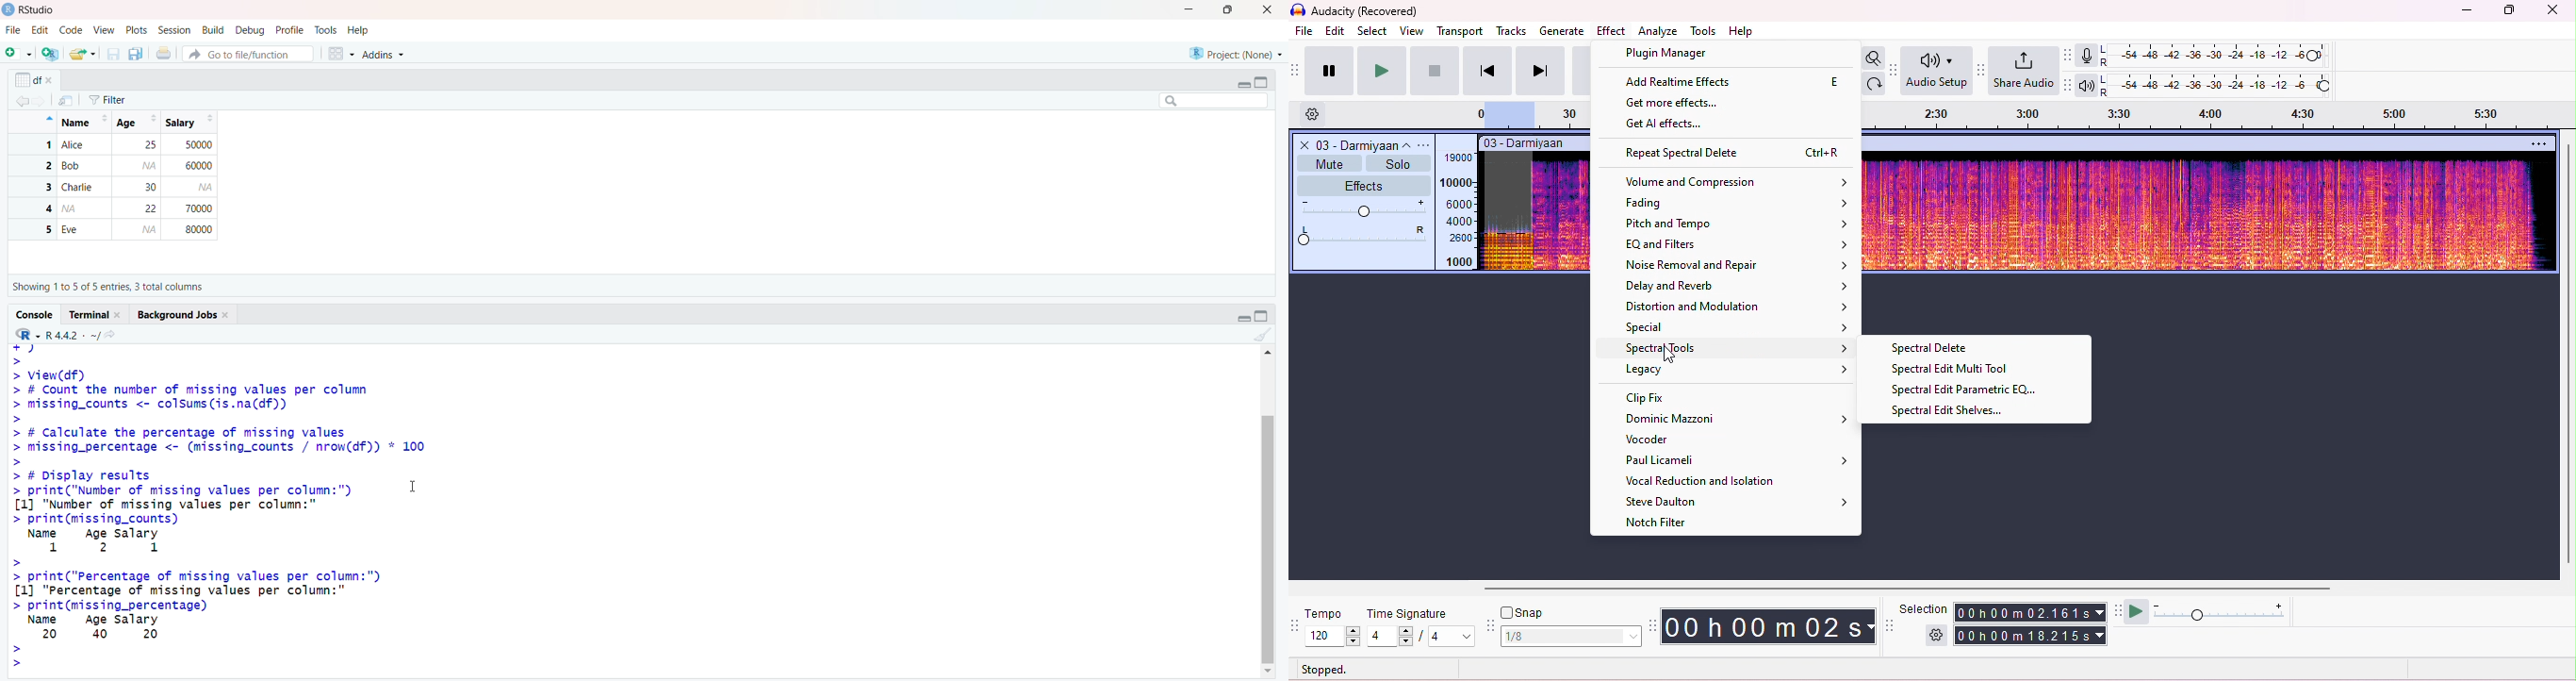  I want to click on delay and reverb, so click(1738, 286).